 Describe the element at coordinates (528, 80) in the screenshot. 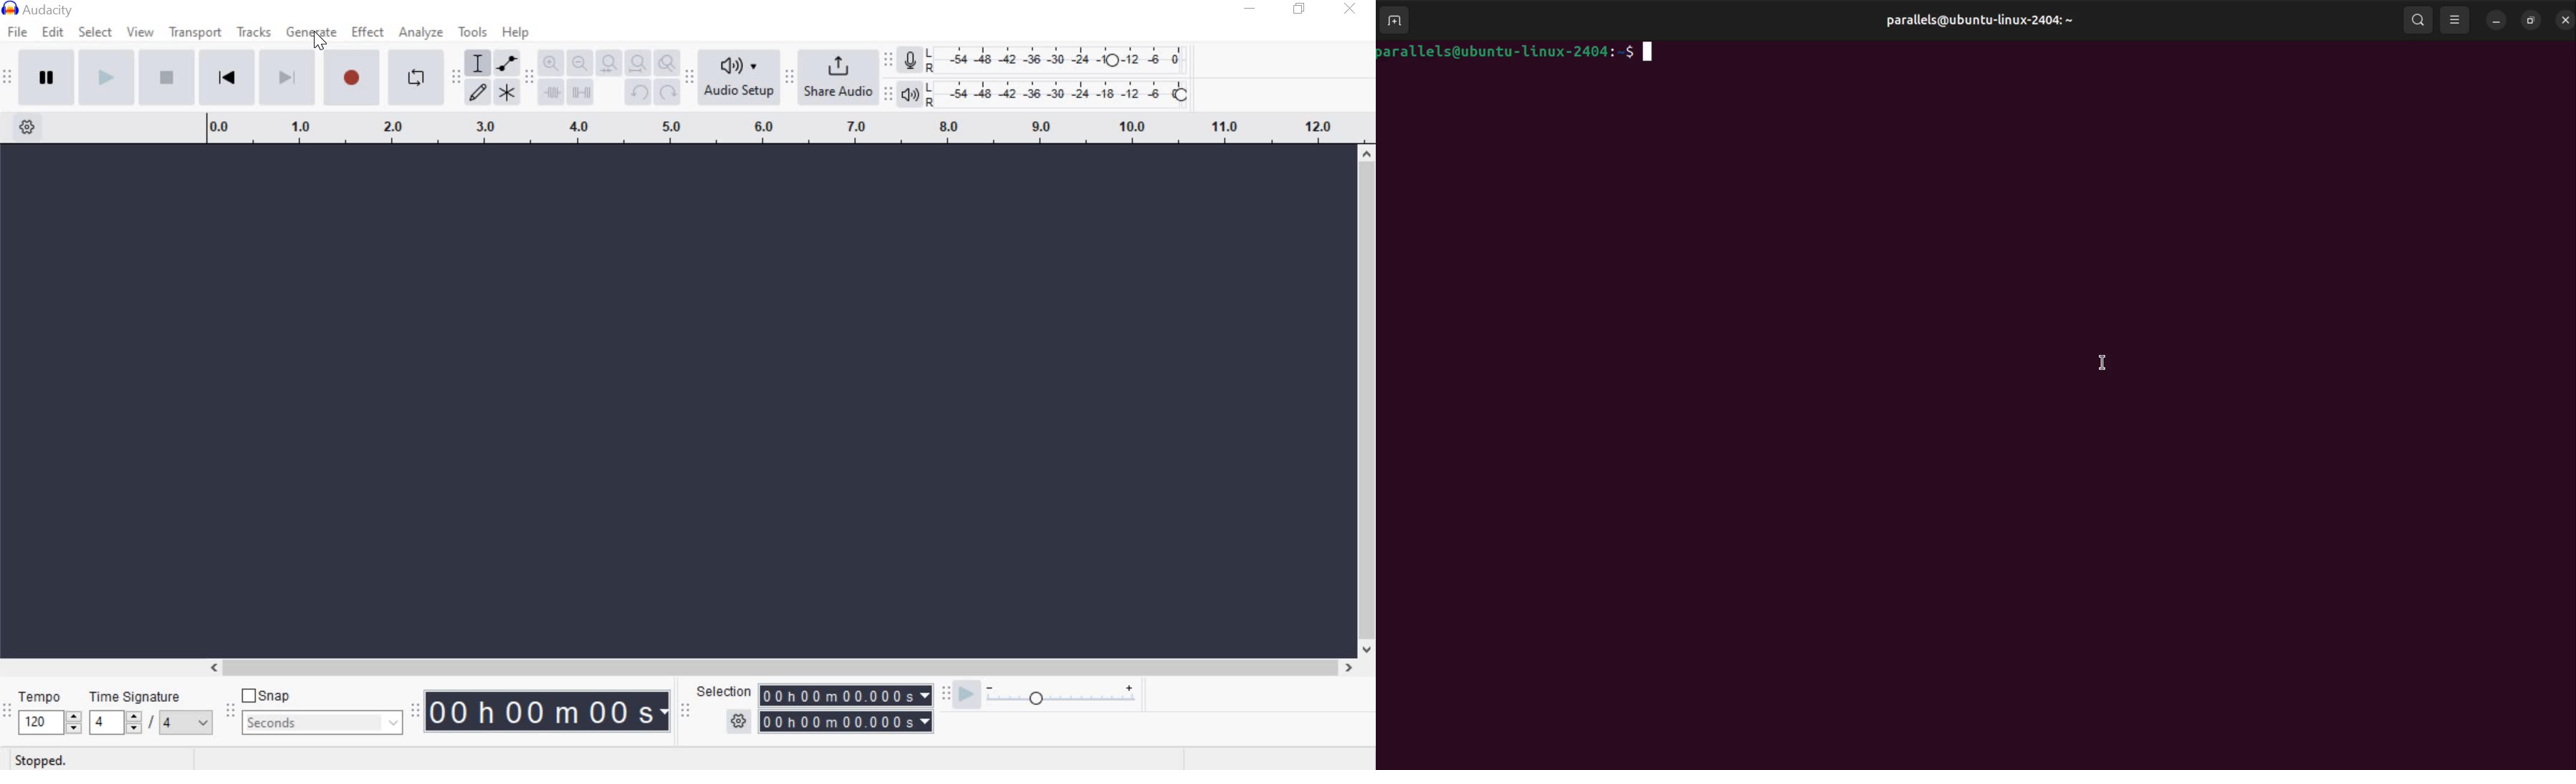

I see `Edit Toolbar` at that location.